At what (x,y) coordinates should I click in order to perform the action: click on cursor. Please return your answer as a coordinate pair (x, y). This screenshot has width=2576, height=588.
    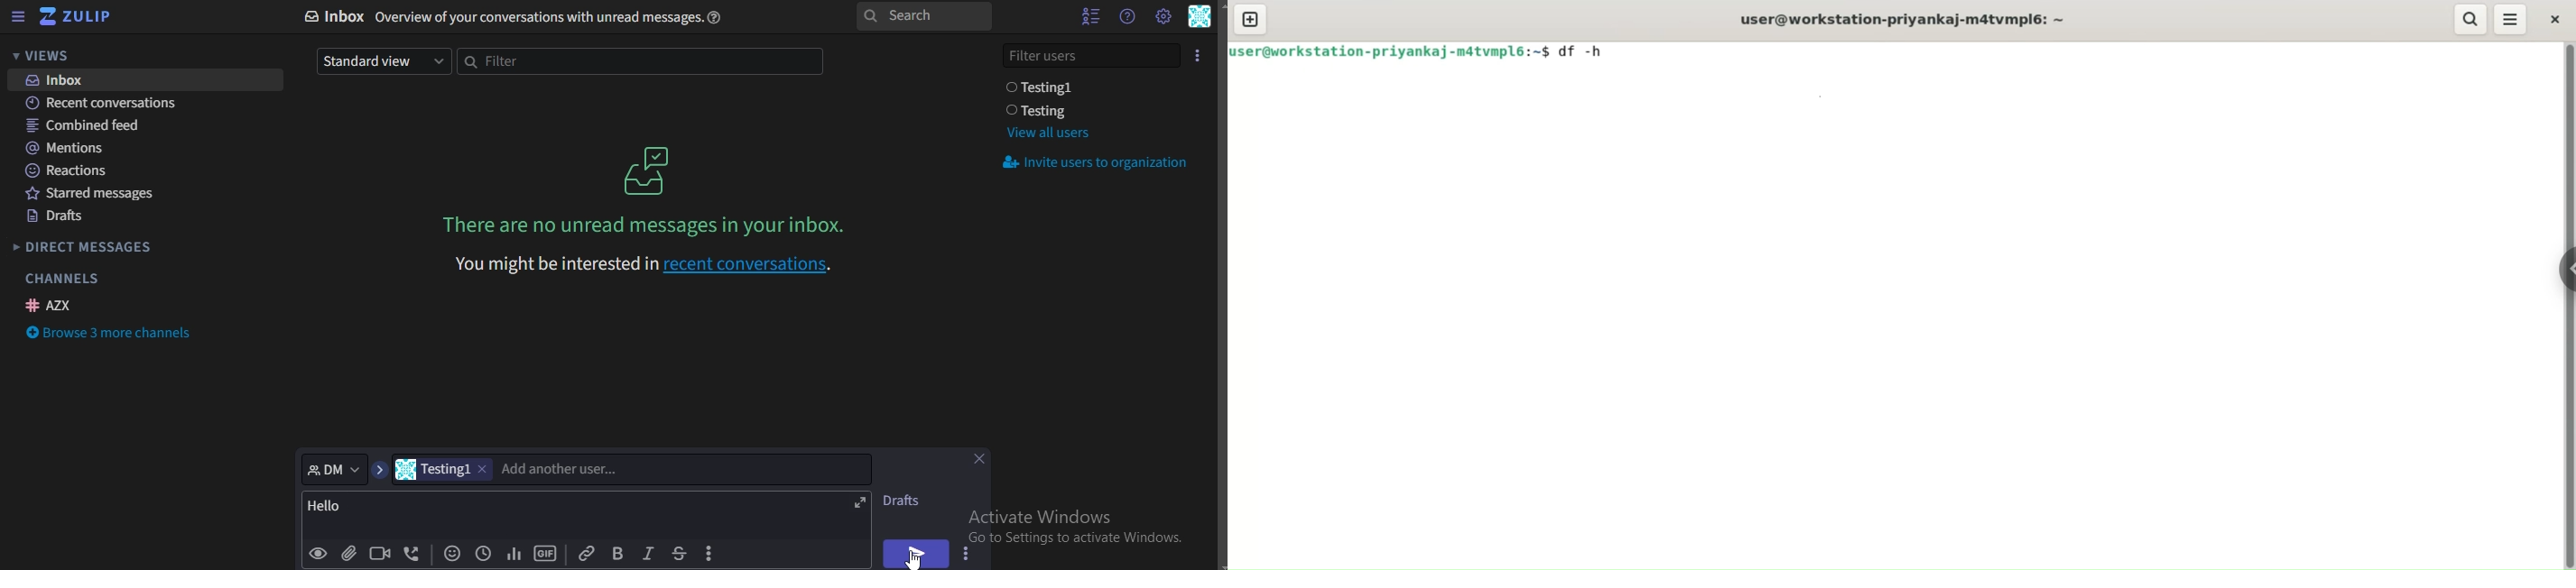
    Looking at the image, I should click on (913, 557).